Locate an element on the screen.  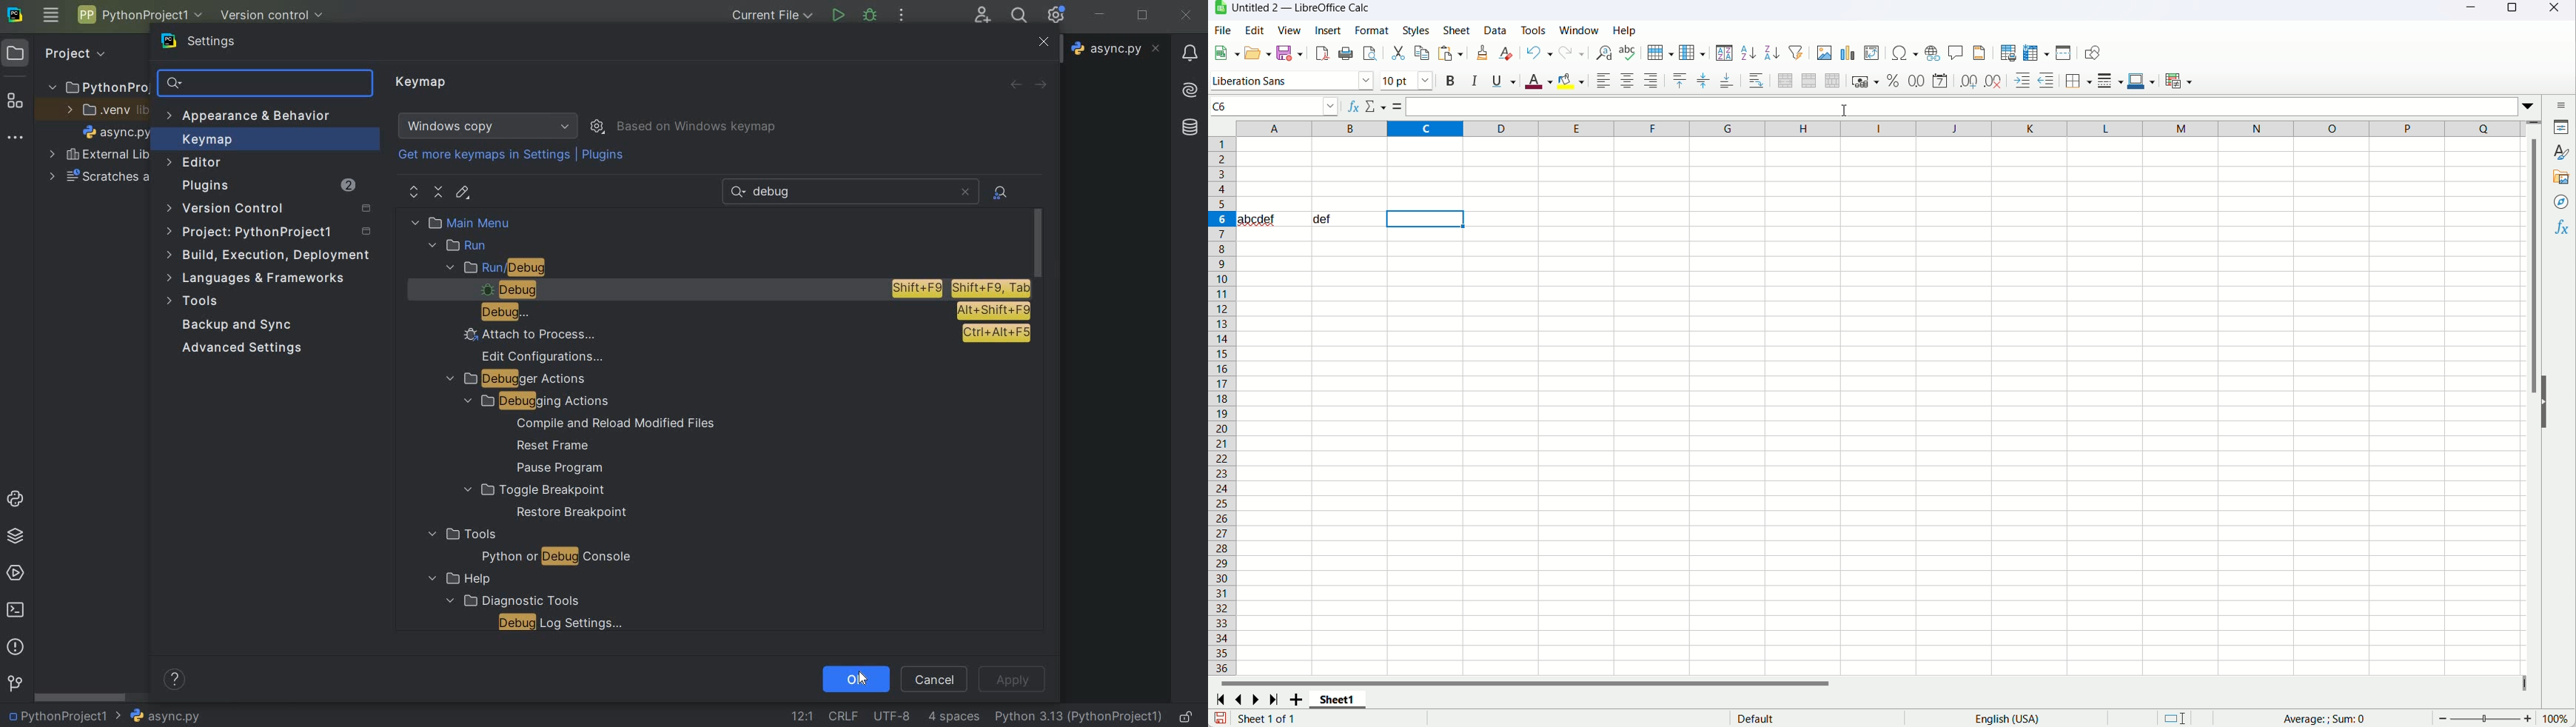
hide is located at coordinates (2546, 403).